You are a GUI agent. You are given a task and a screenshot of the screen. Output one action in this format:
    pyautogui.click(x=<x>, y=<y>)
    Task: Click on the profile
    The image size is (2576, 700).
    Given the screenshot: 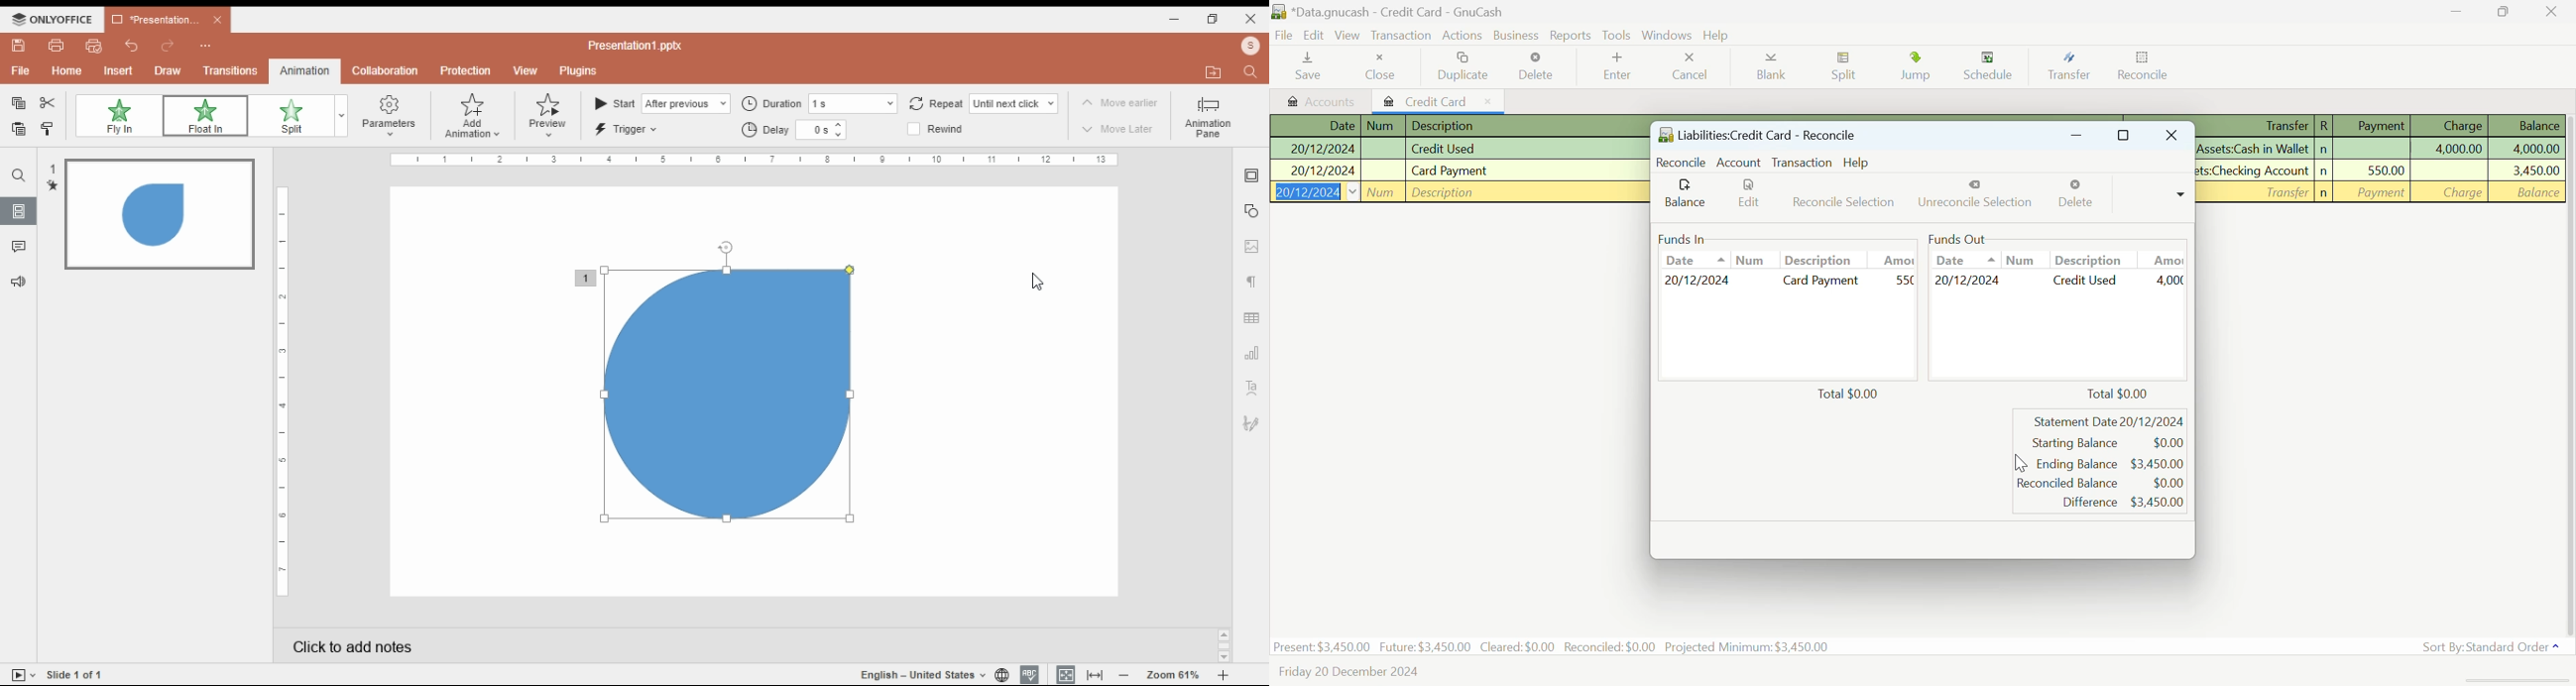 What is the action you would take?
    pyautogui.click(x=1212, y=71)
    